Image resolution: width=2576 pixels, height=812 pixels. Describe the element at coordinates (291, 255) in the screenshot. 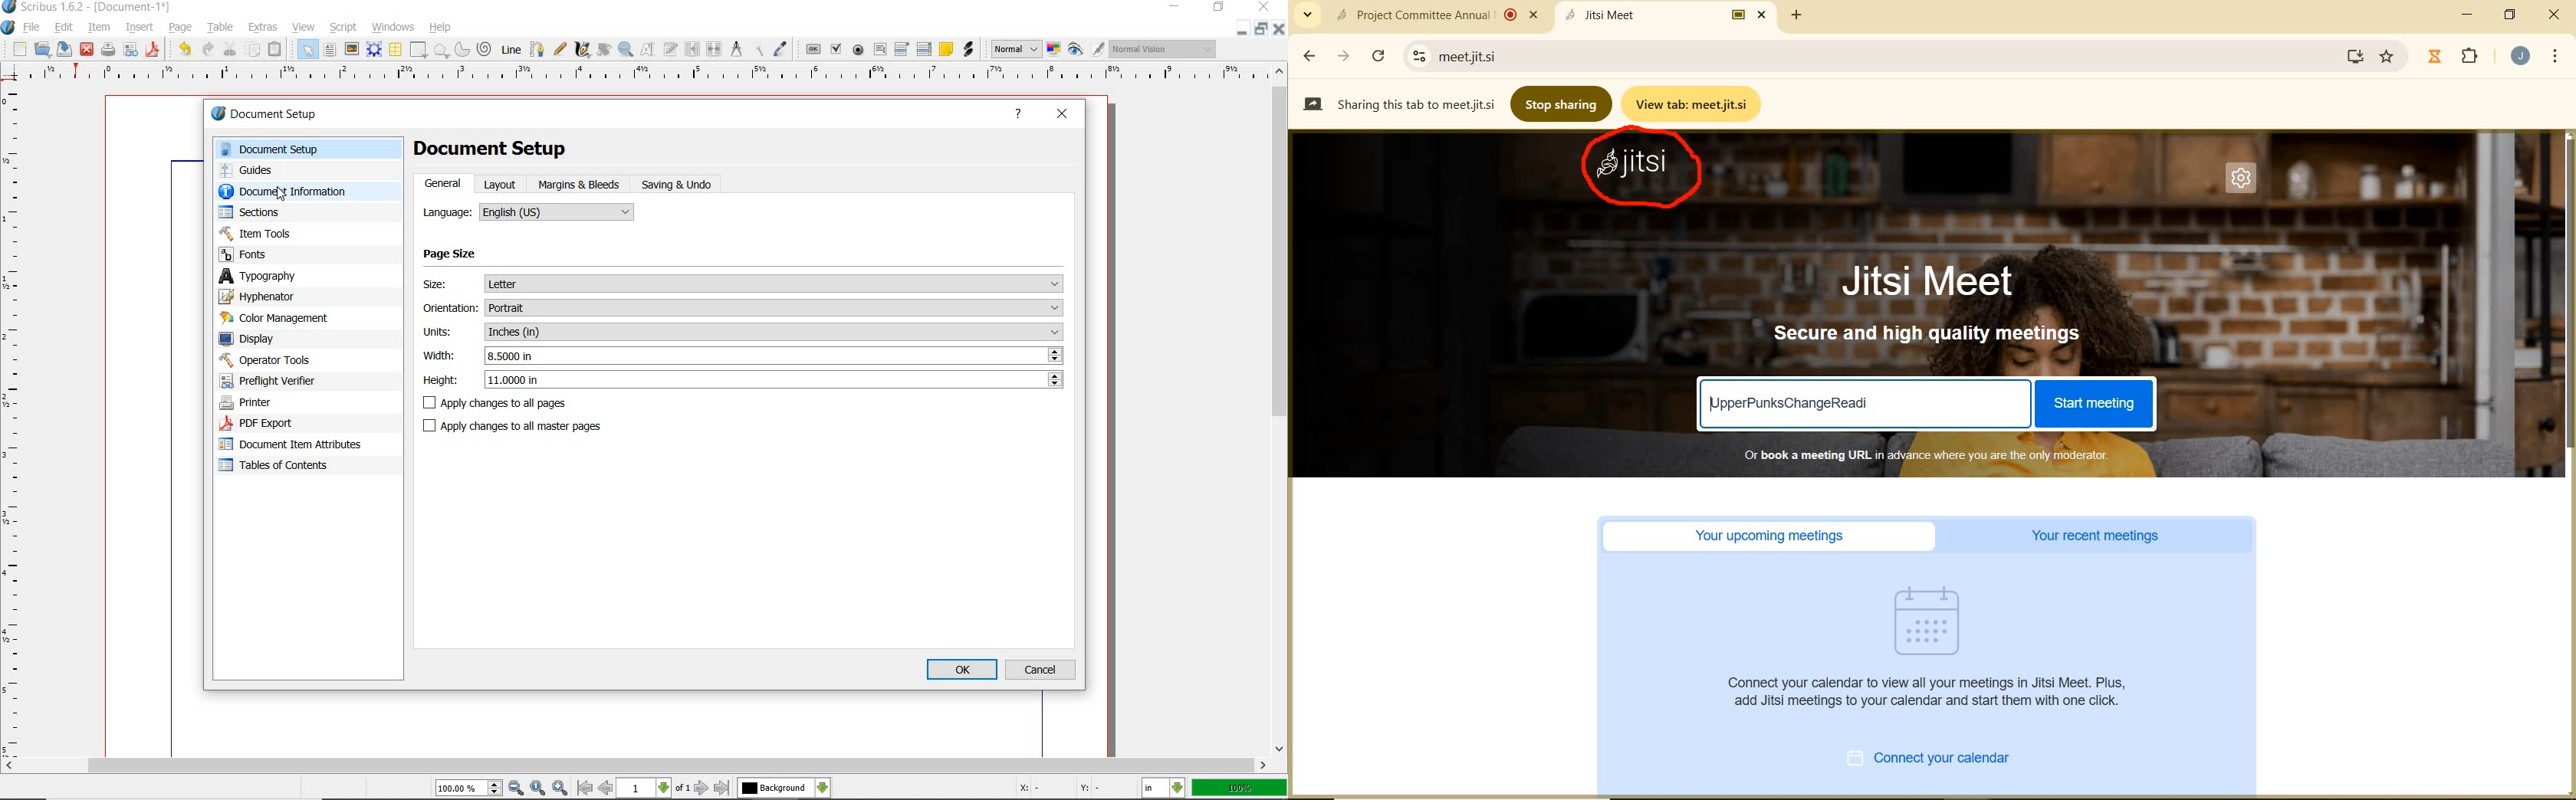

I see `fonts` at that location.